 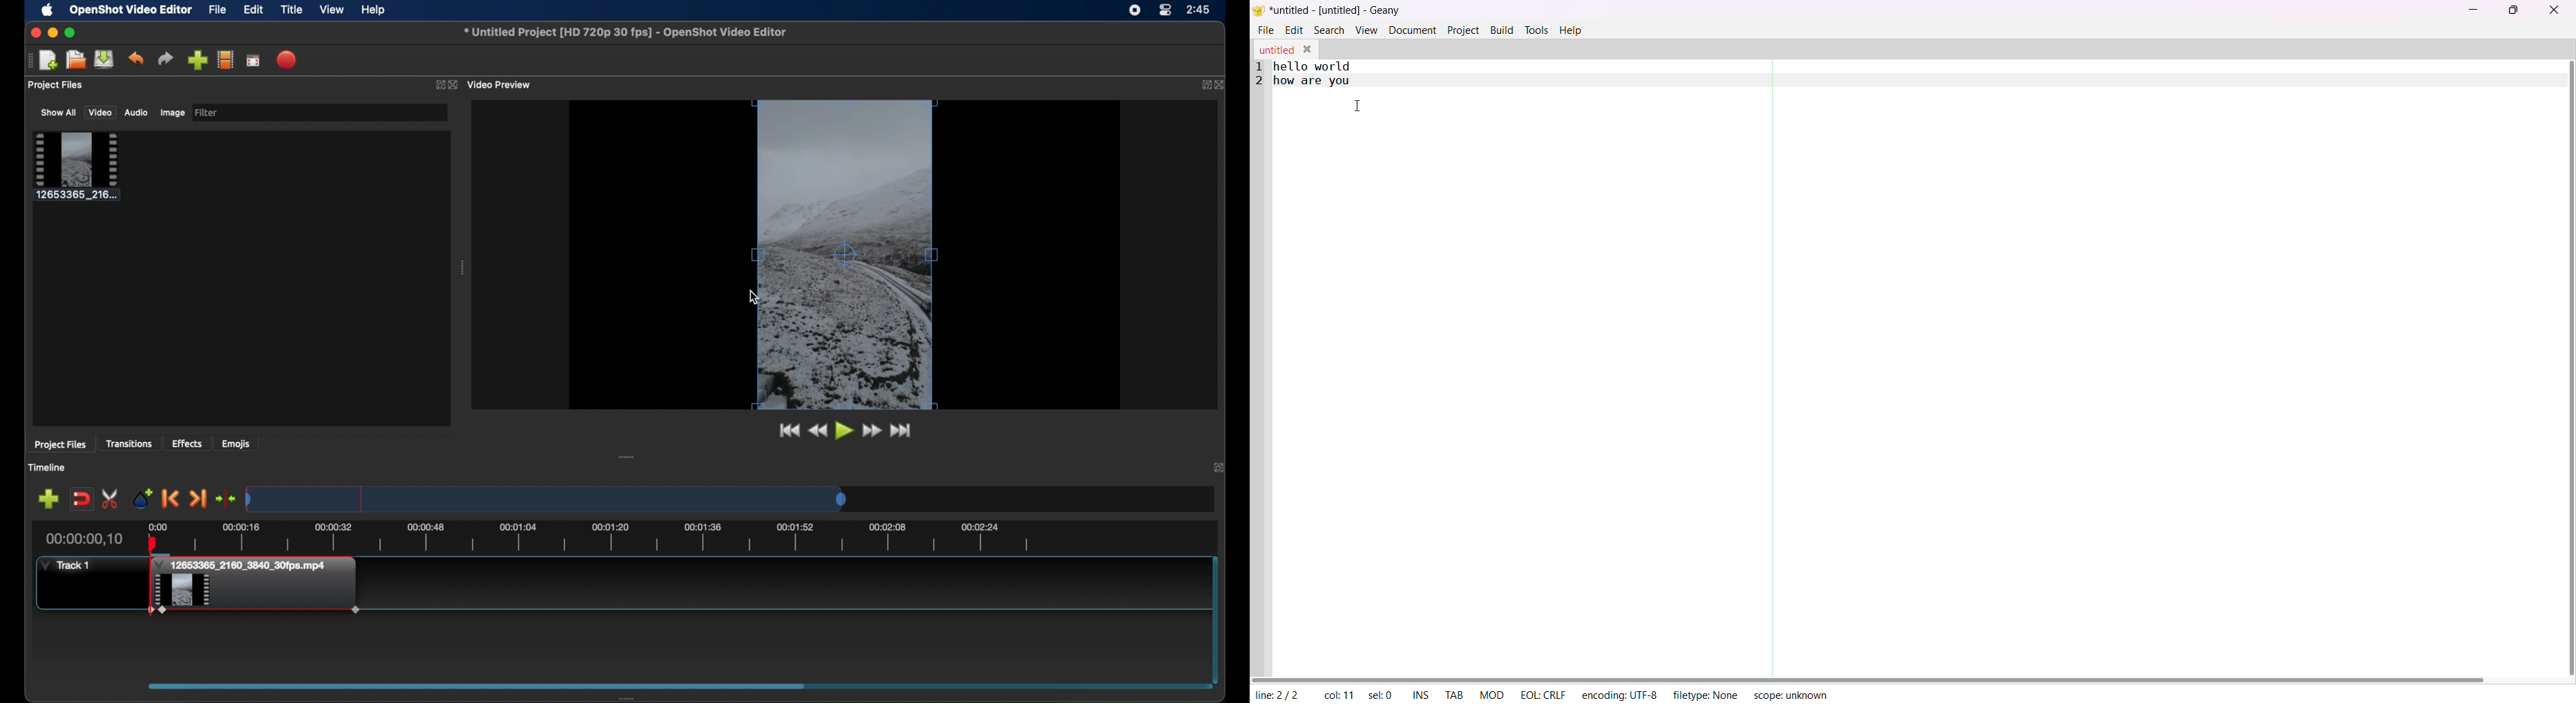 I want to click on play, so click(x=844, y=431).